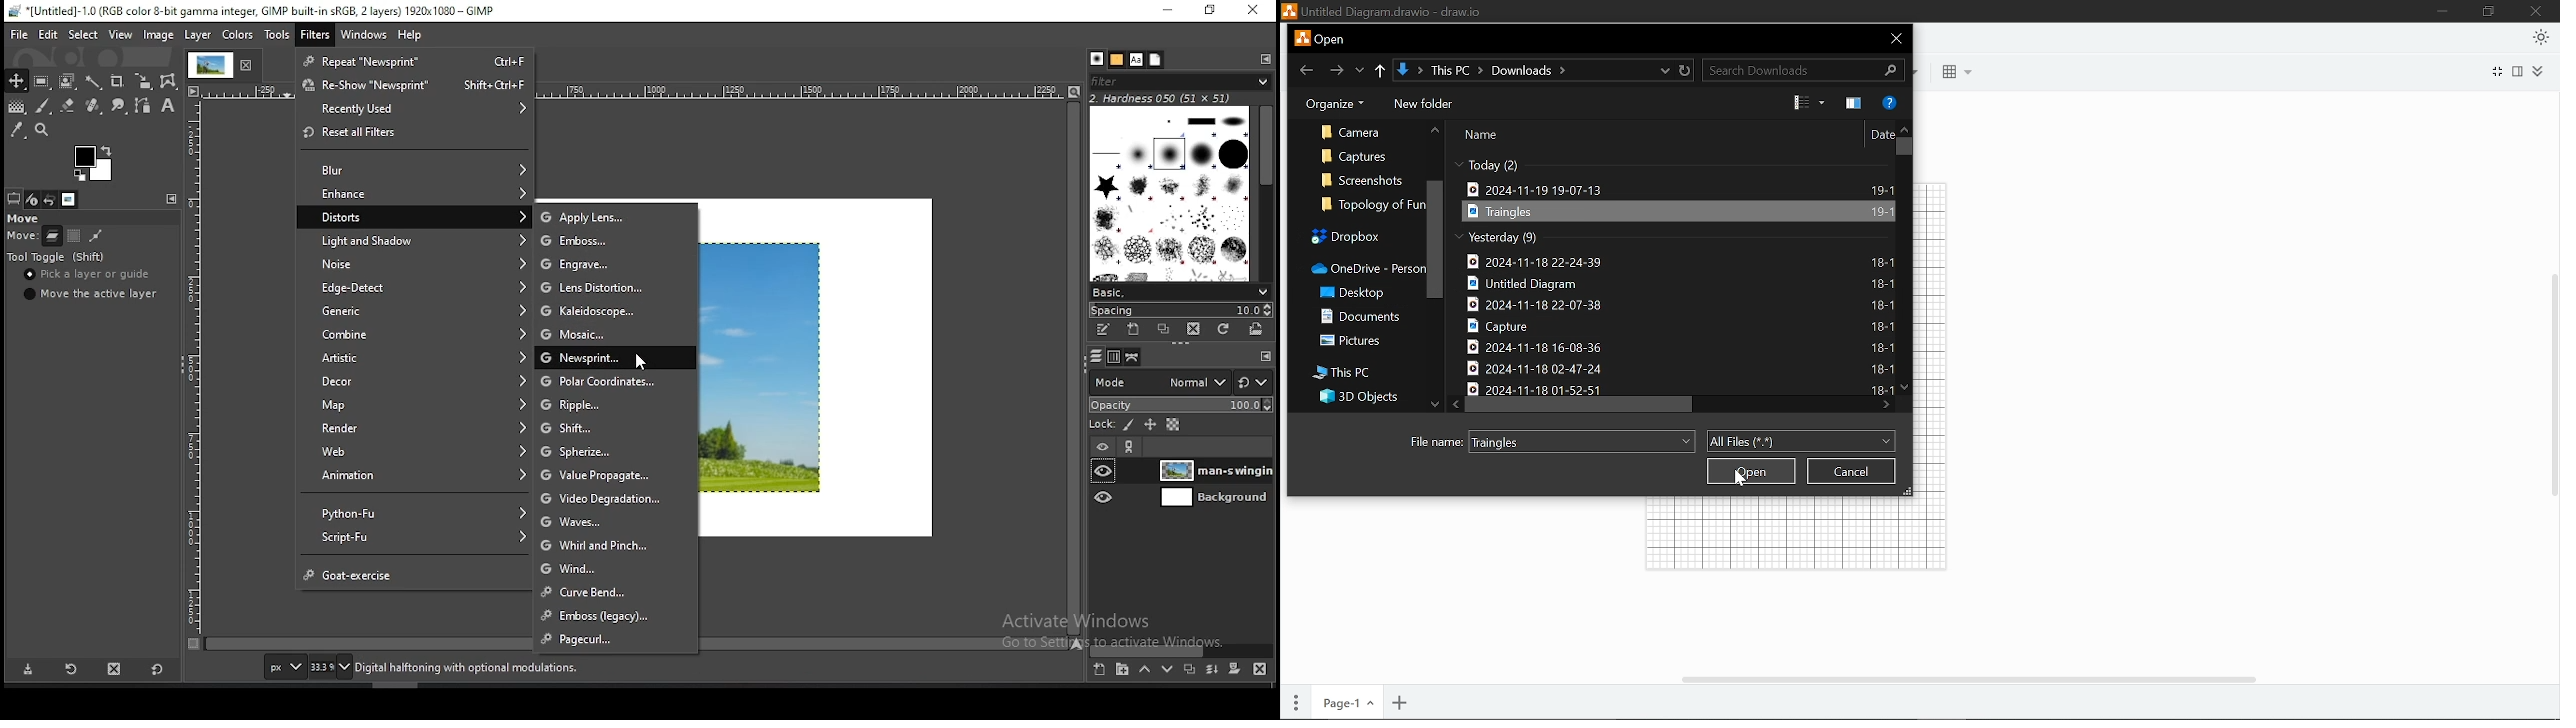  Describe the element at coordinates (1743, 478) in the screenshot. I see `cursor` at that location.